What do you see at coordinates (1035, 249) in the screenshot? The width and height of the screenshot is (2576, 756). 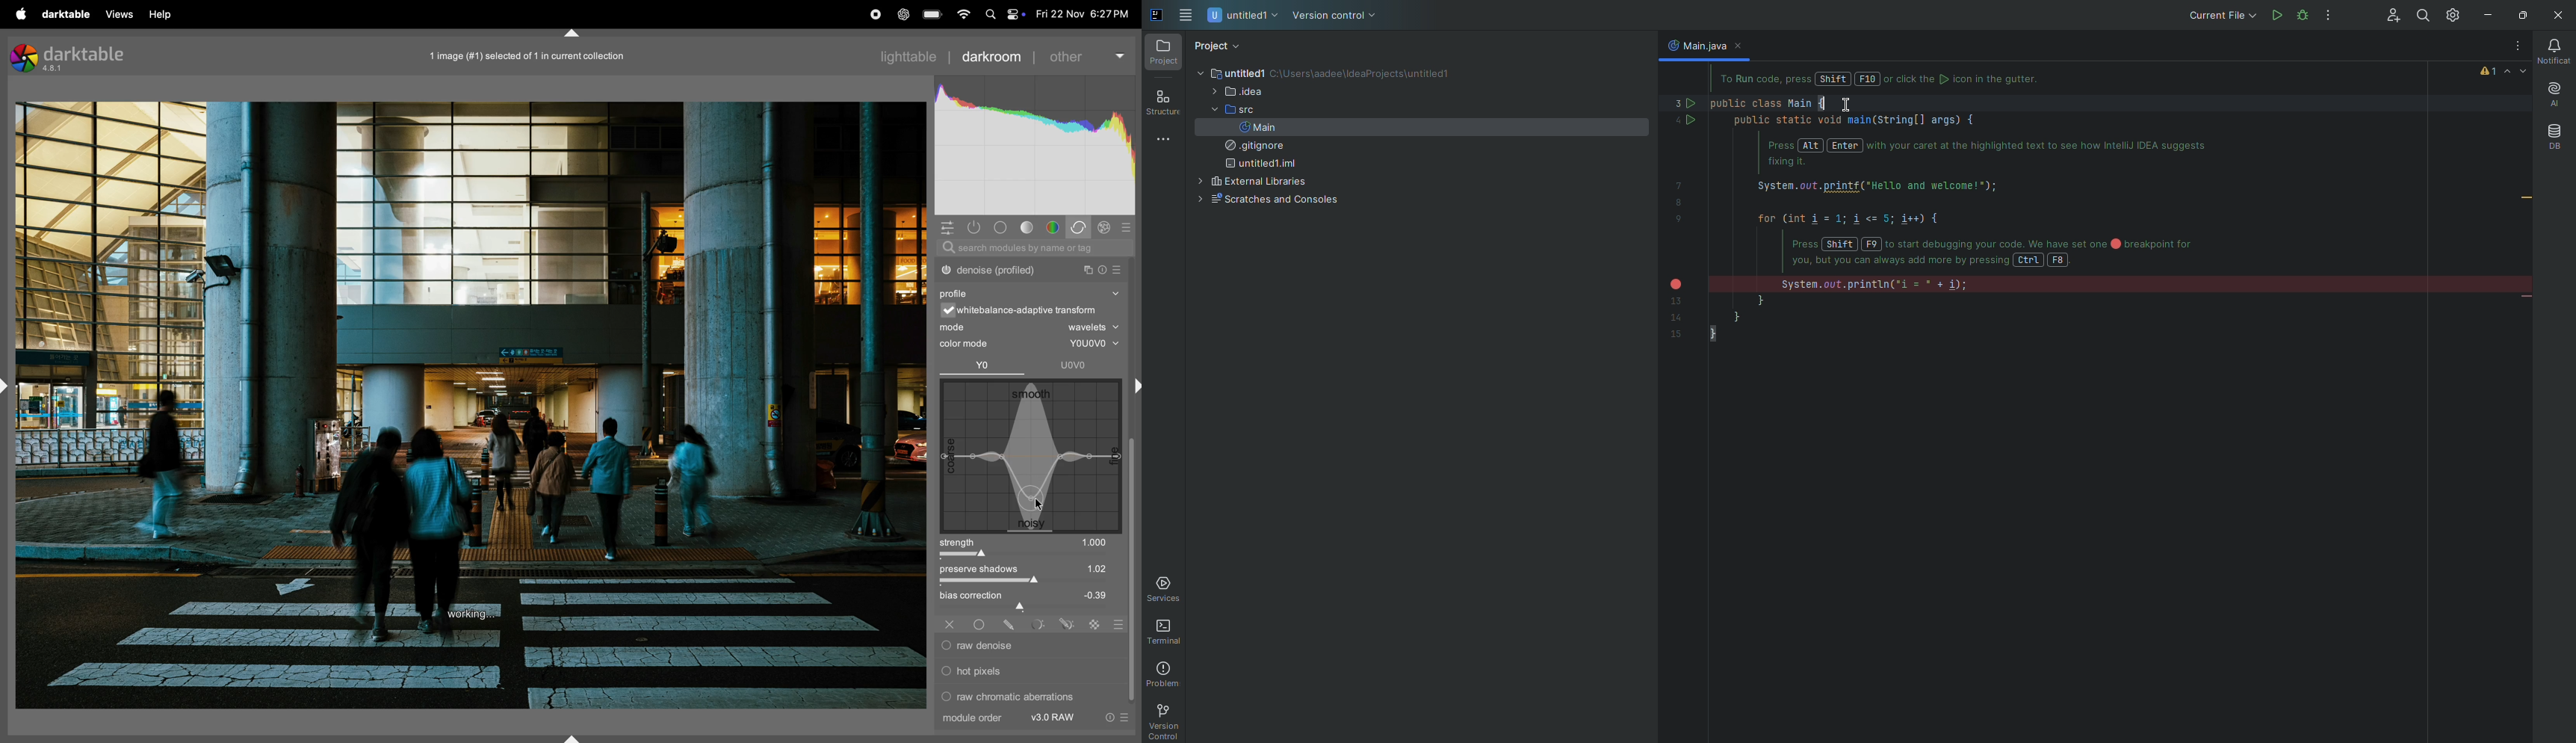 I see `searchbar` at bounding box center [1035, 249].